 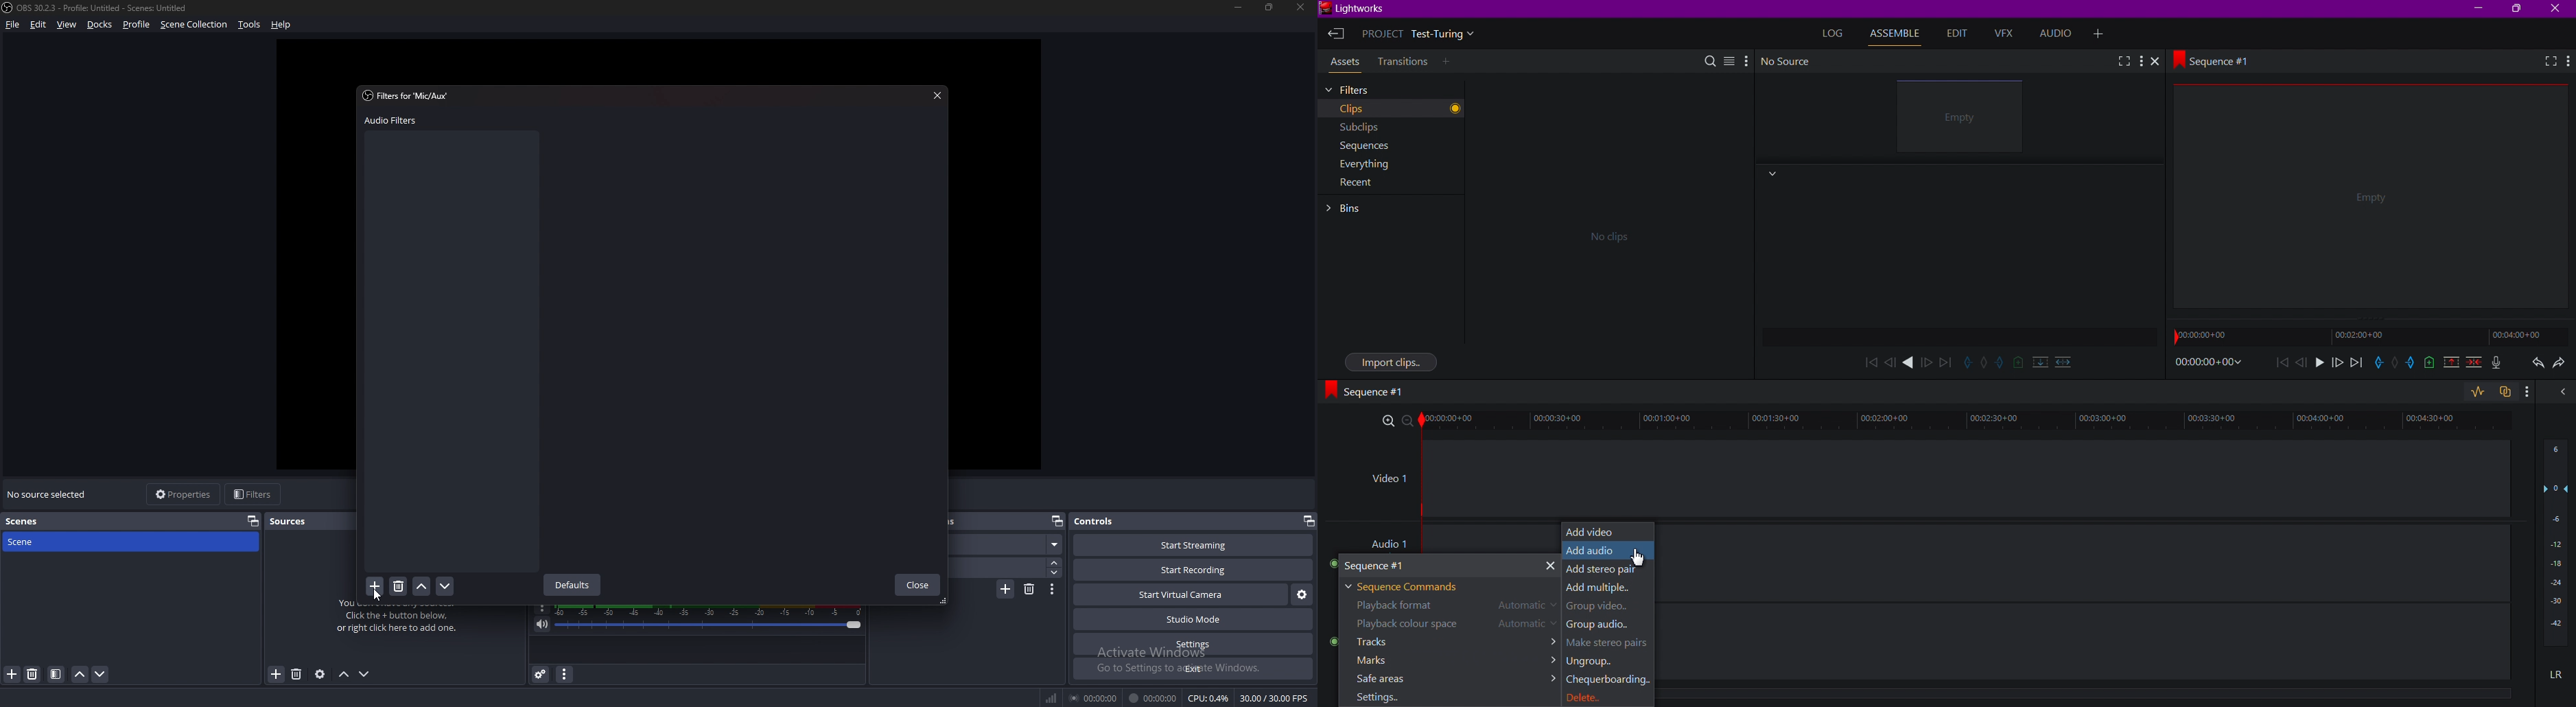 I want to click on scene collection, so click(x=195, y=24).